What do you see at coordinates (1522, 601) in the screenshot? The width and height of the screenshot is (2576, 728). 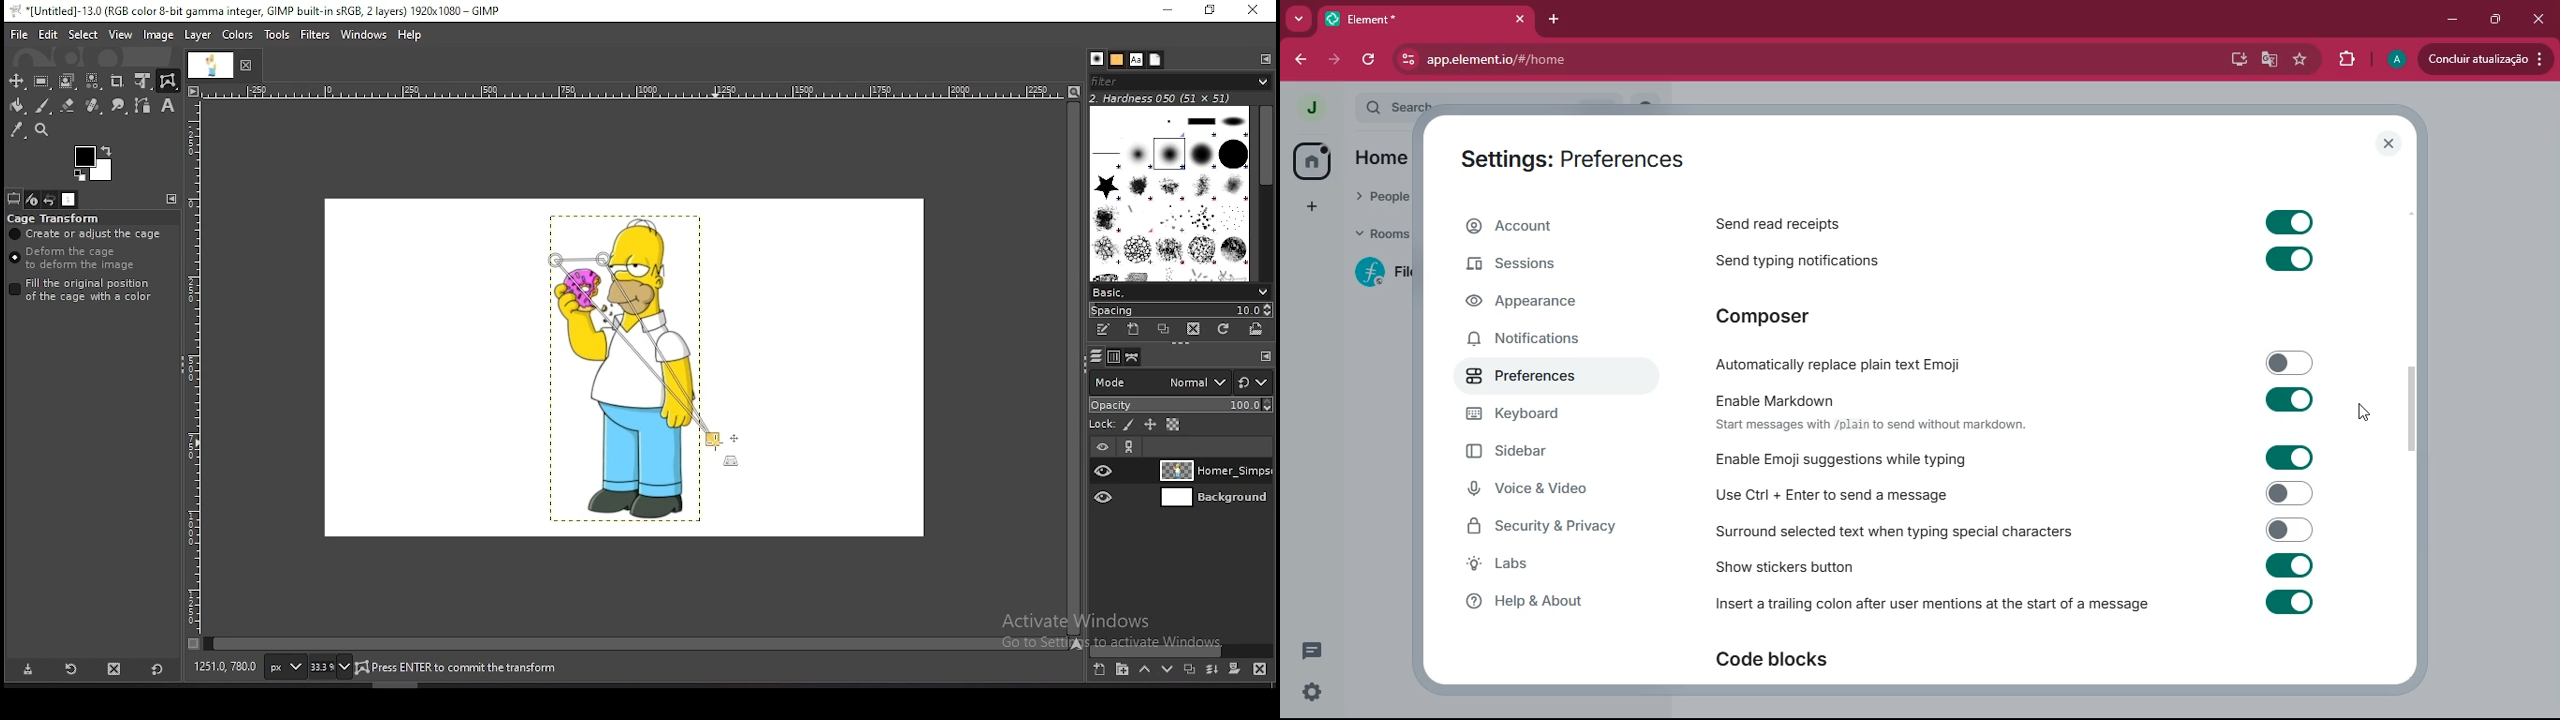 I see `Help & About` at bounding box center [1522, 601].